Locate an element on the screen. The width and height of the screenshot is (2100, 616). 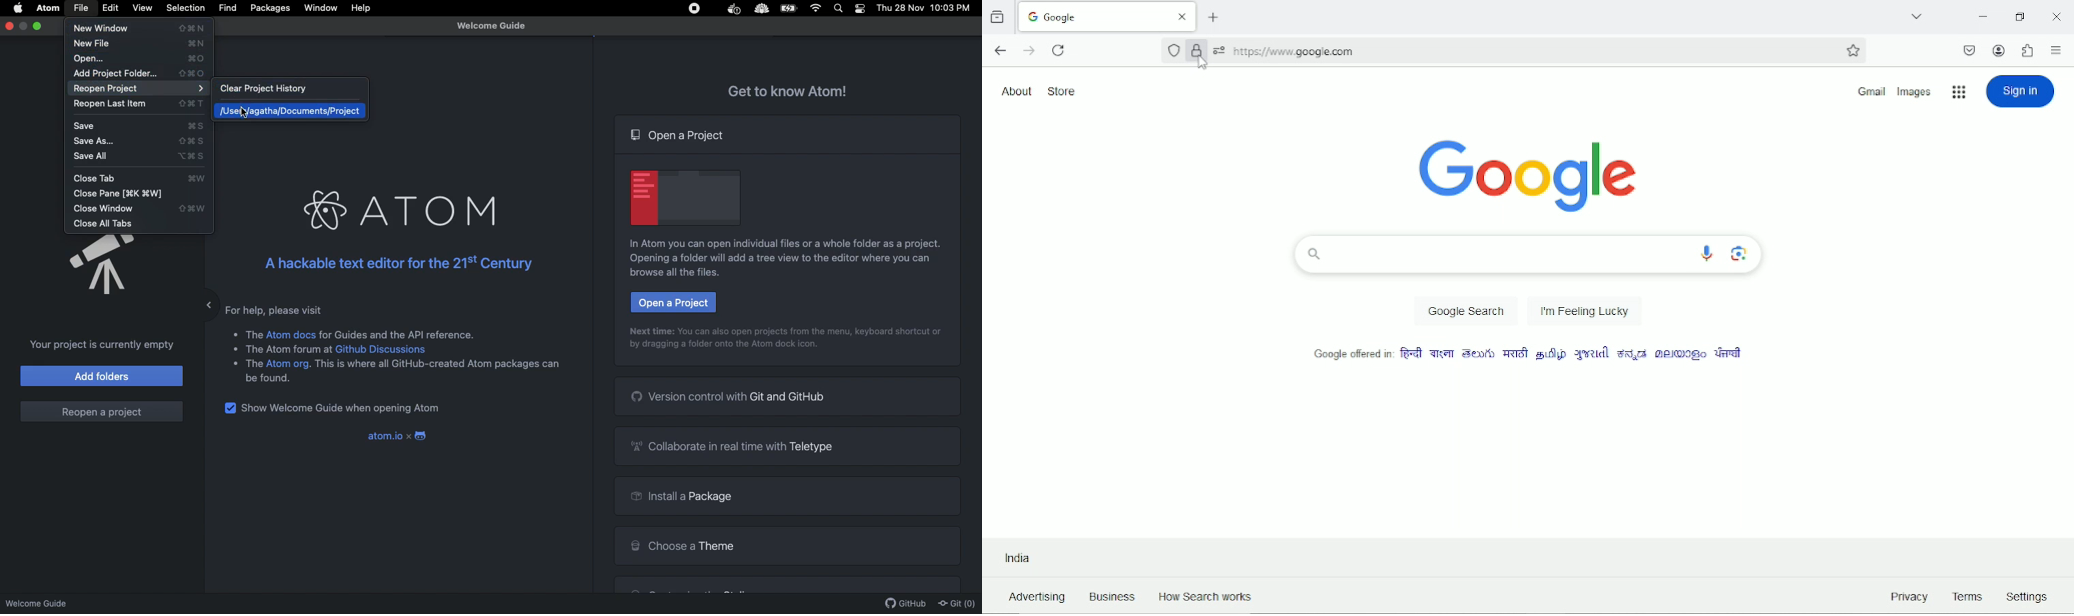
Atom org is located at coordinates (289, 366).